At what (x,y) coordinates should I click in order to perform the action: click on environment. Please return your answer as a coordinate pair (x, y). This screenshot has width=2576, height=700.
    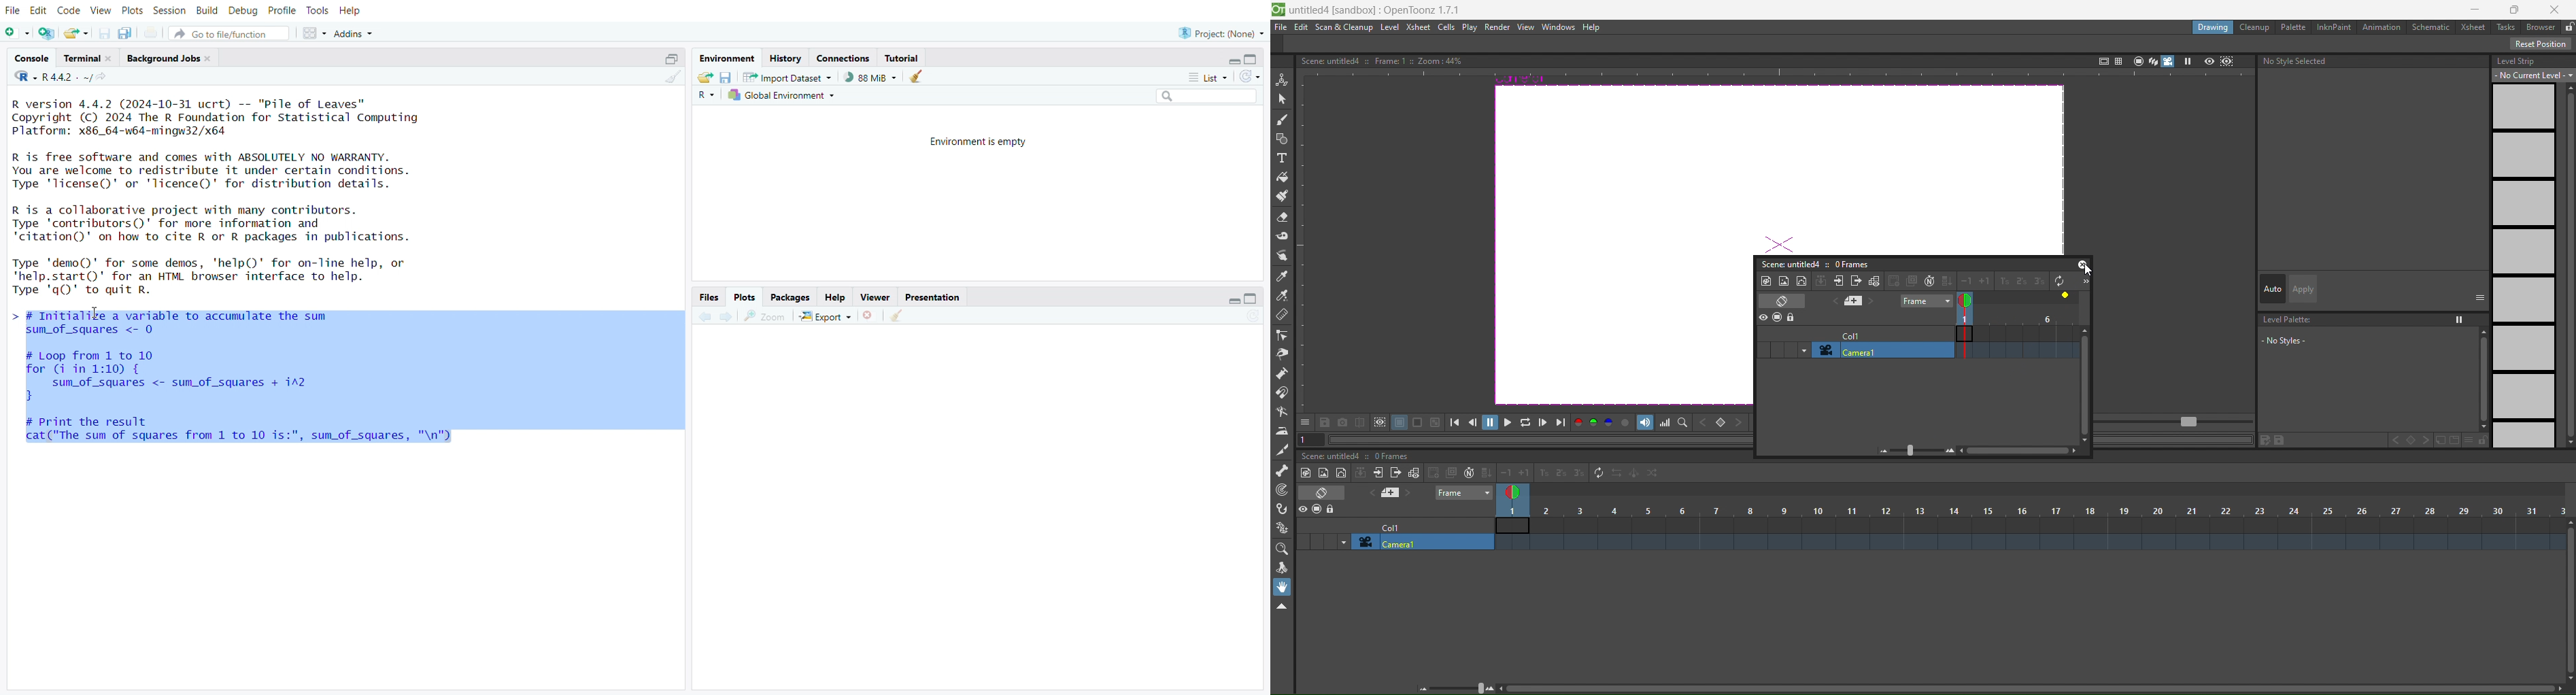
    Looking at the image, I should click on (725, 58).